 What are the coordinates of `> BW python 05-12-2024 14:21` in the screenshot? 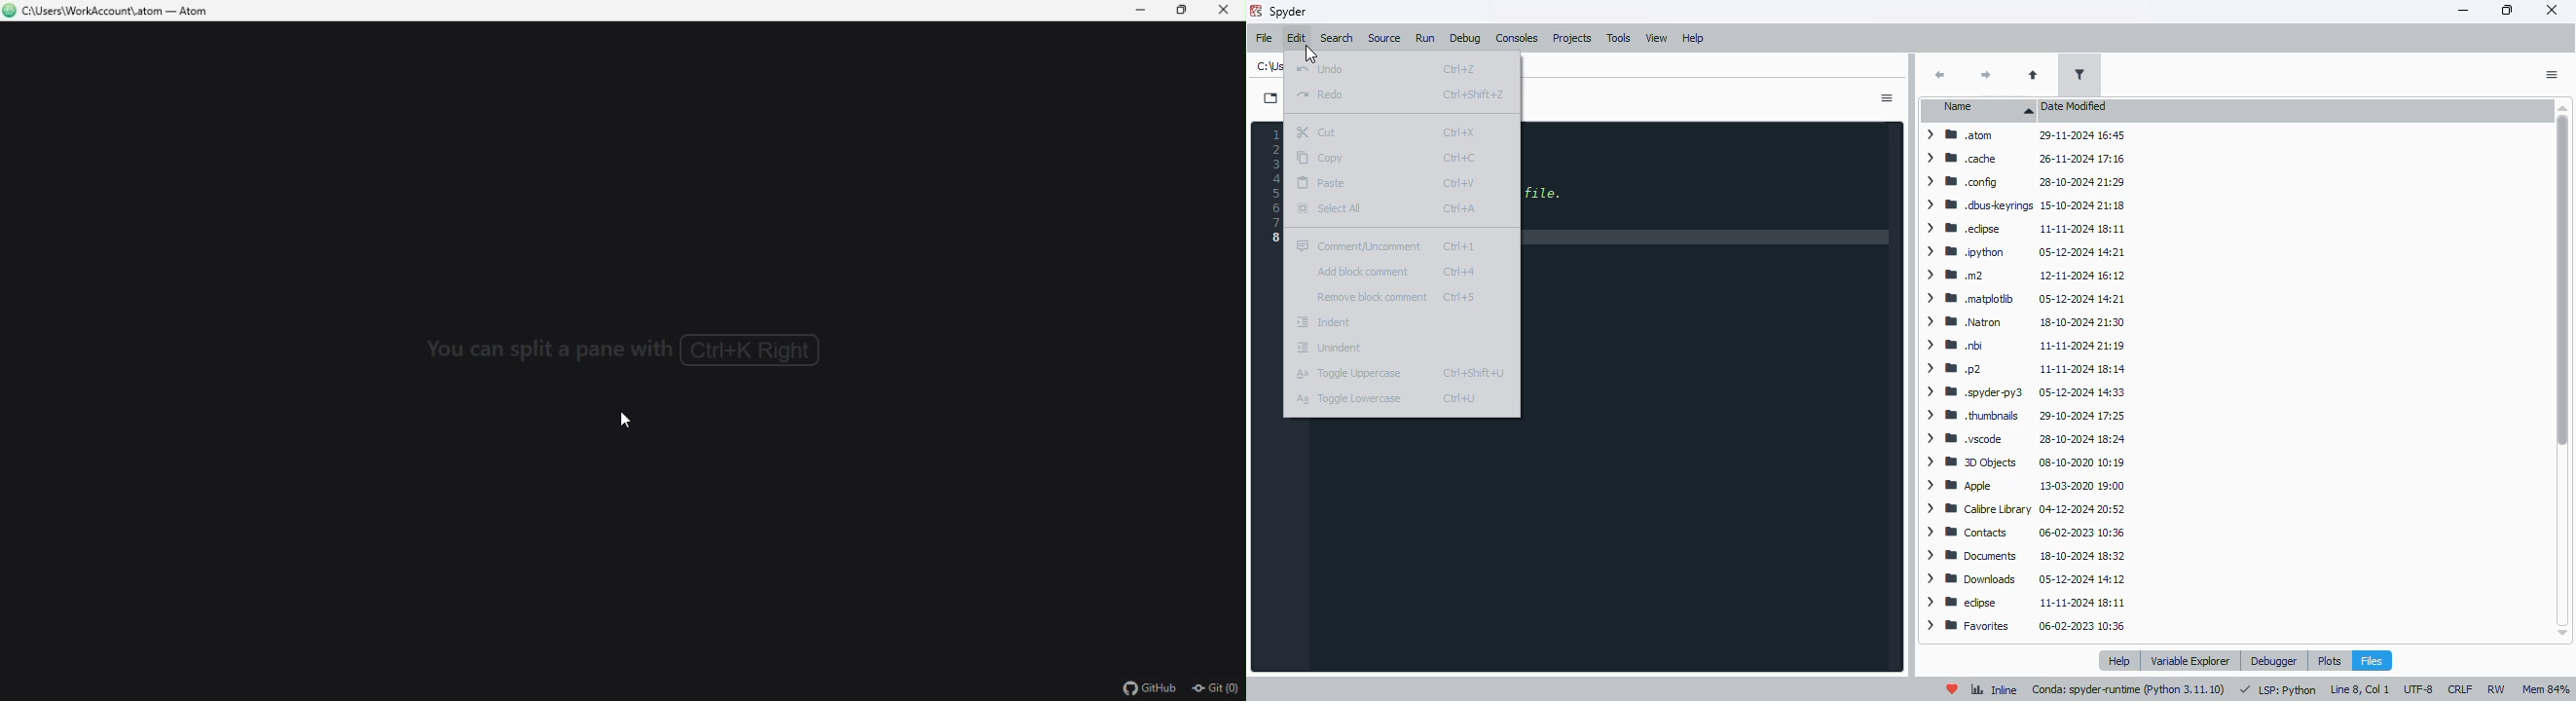 It's located at (2023, 251).